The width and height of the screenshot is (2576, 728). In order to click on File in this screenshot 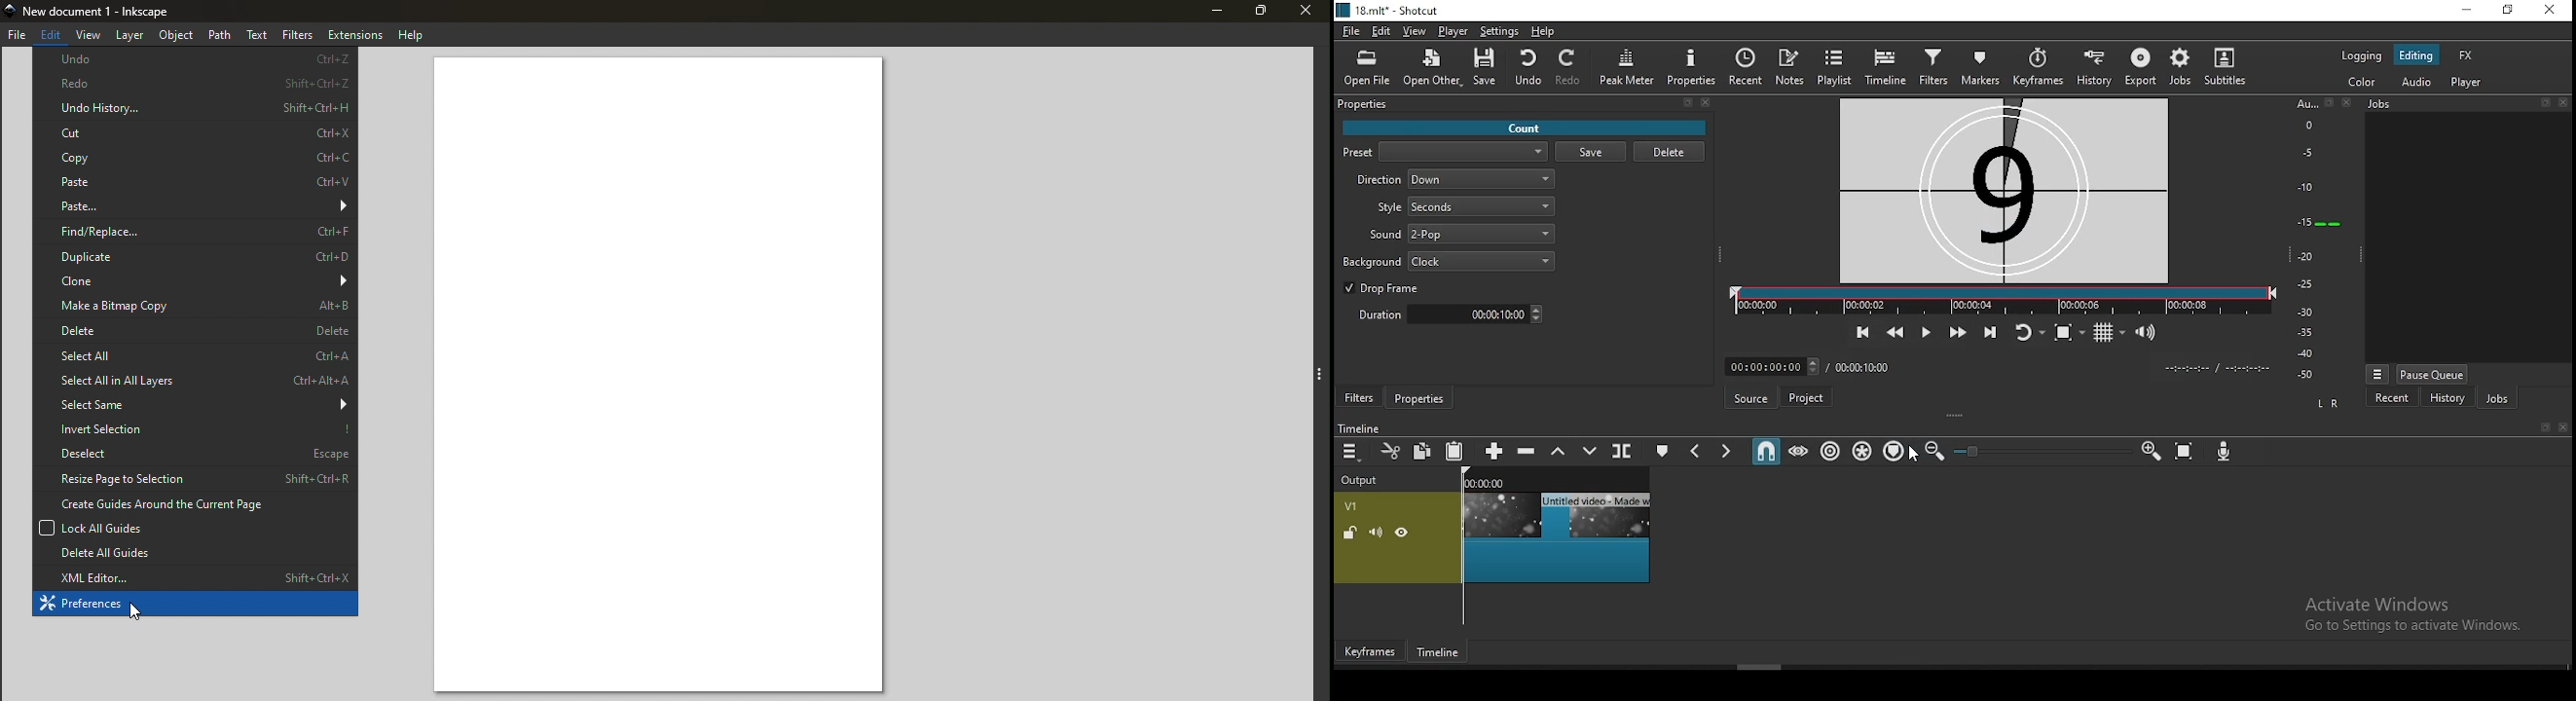, I will do `click(18, 36)`.